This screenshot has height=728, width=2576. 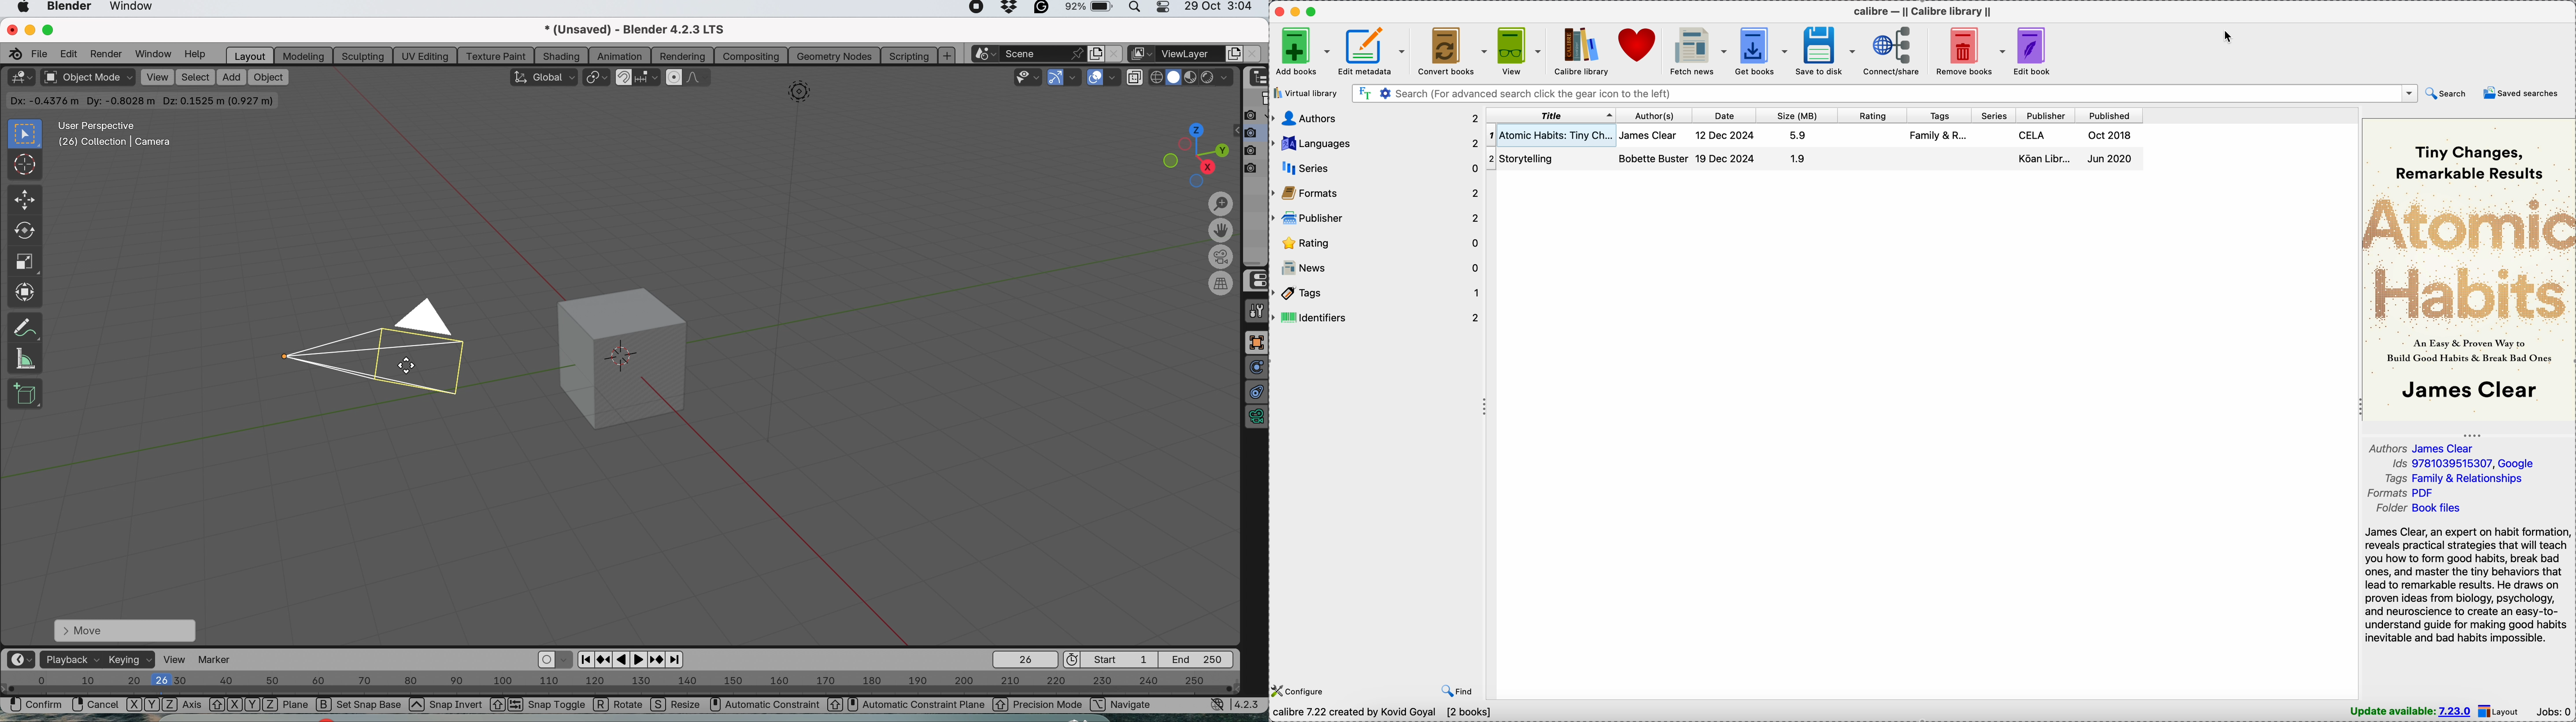 I want to click on camera selected, so click(x=378, y=345).